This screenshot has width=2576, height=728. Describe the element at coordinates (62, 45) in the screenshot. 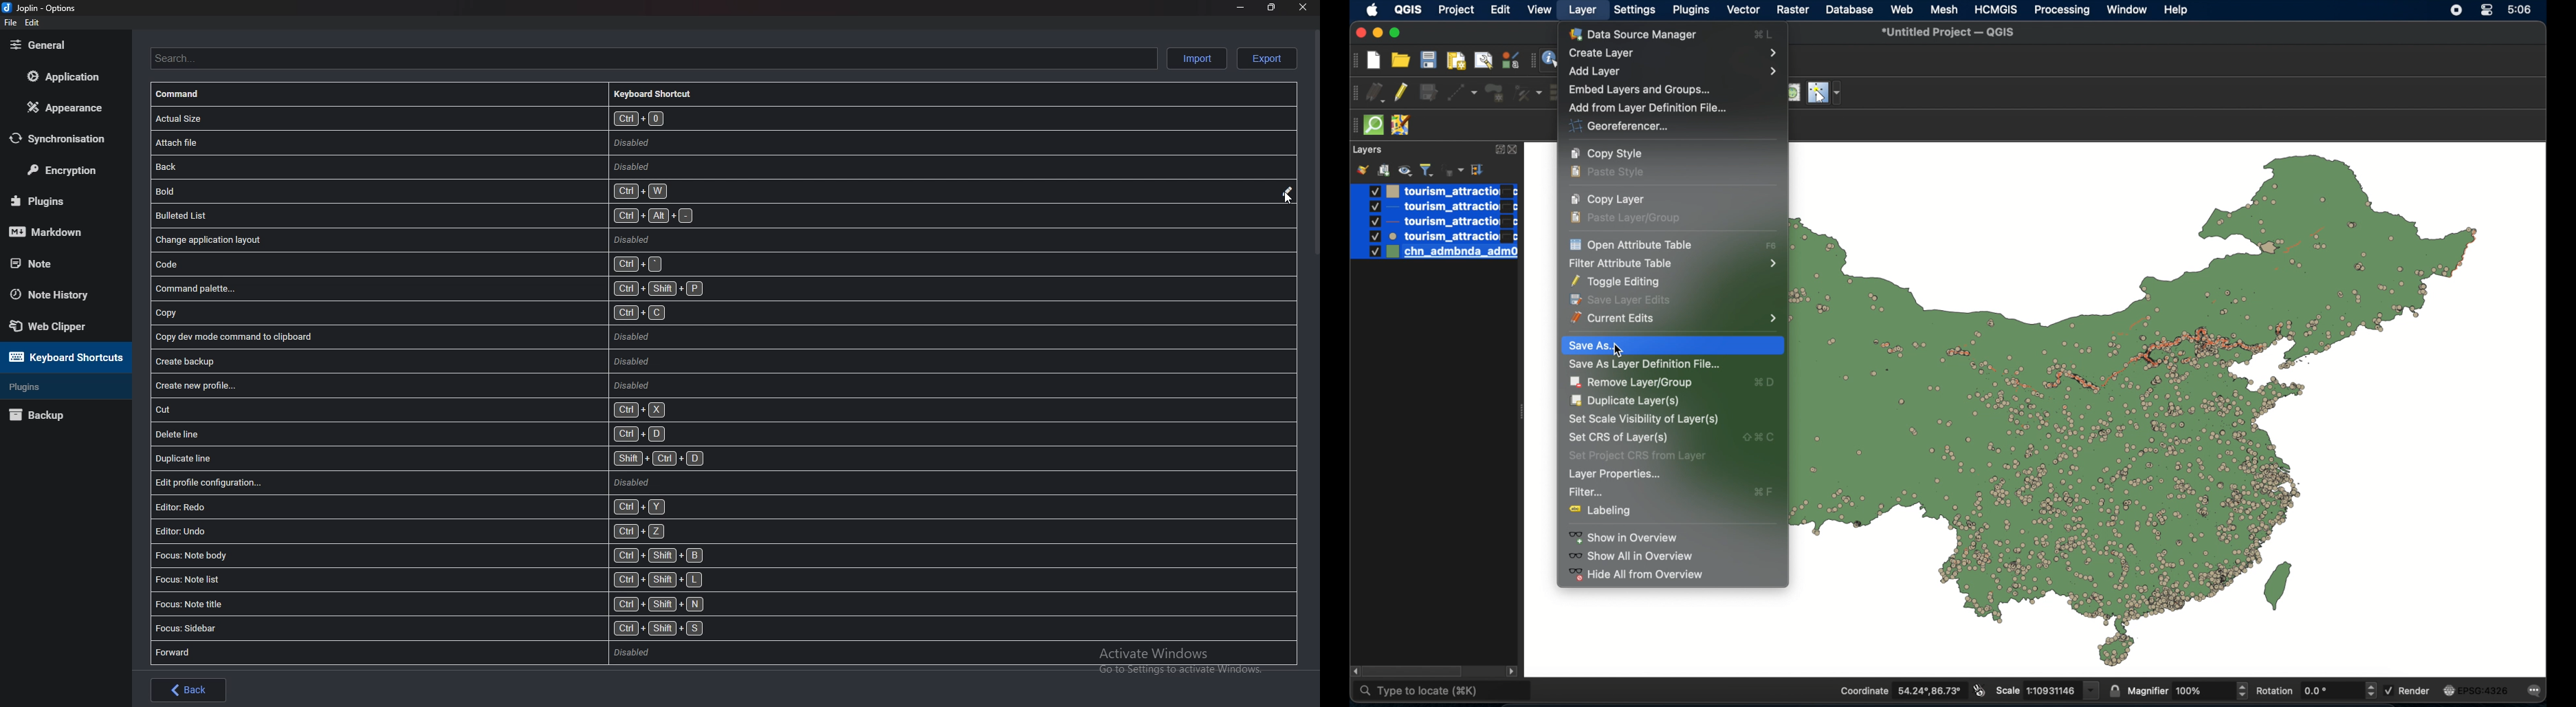

I see `general` at that location.